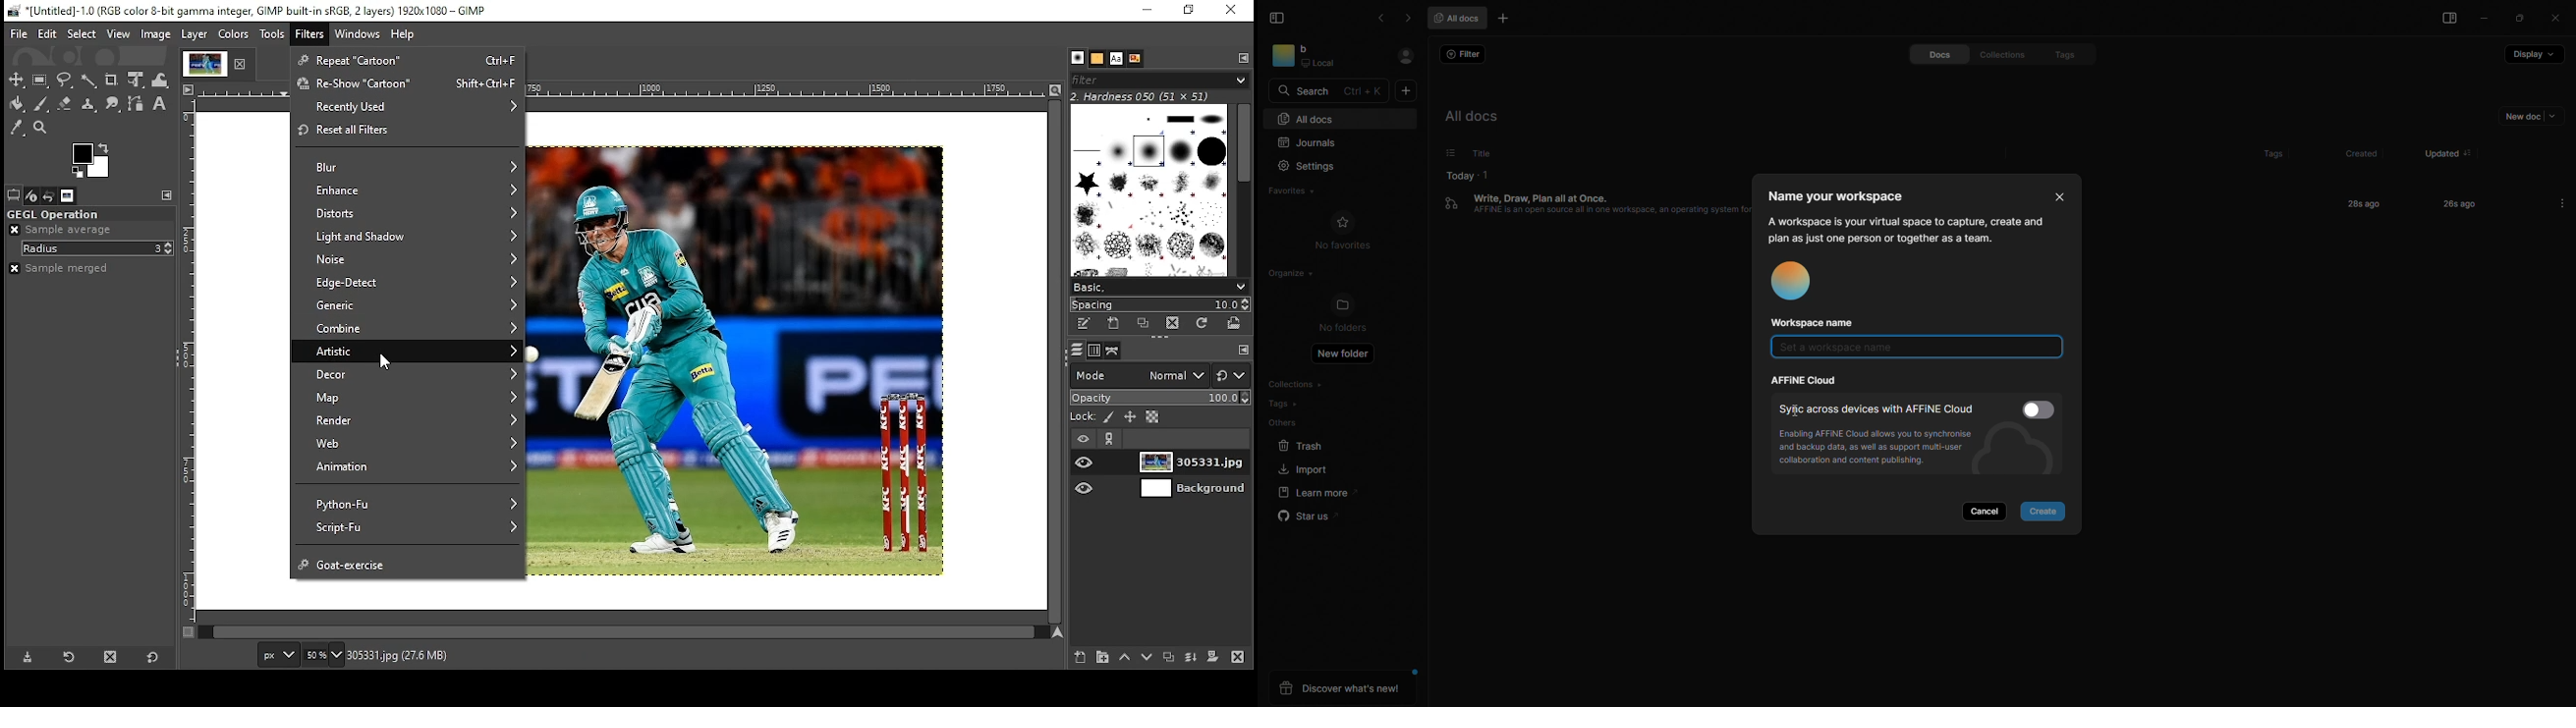 Image resolution: width=2576 pixels, height=728 pixels. What do you see at coordinates (398, 656) in the screenshot?
I see `305331.jpg (27.6mb)` at bounding box center [398, 656].